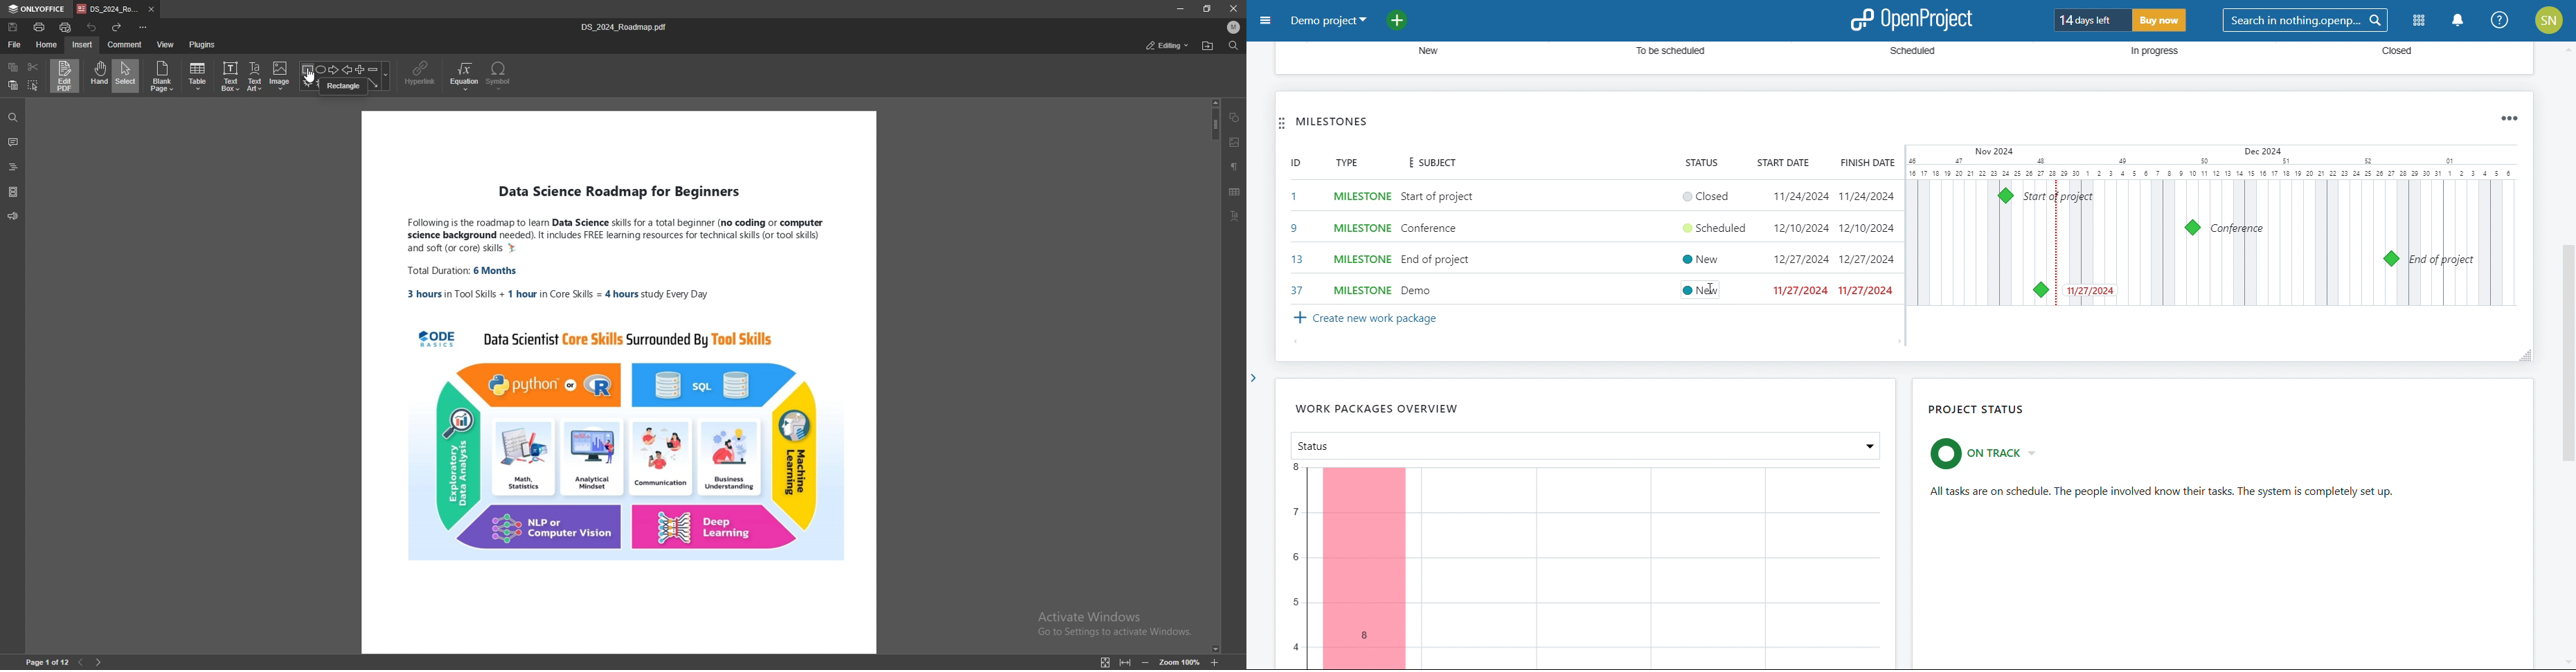 The width and height of the screenshot is (2576, 672). I want to click on add project, so click(1405, 19).